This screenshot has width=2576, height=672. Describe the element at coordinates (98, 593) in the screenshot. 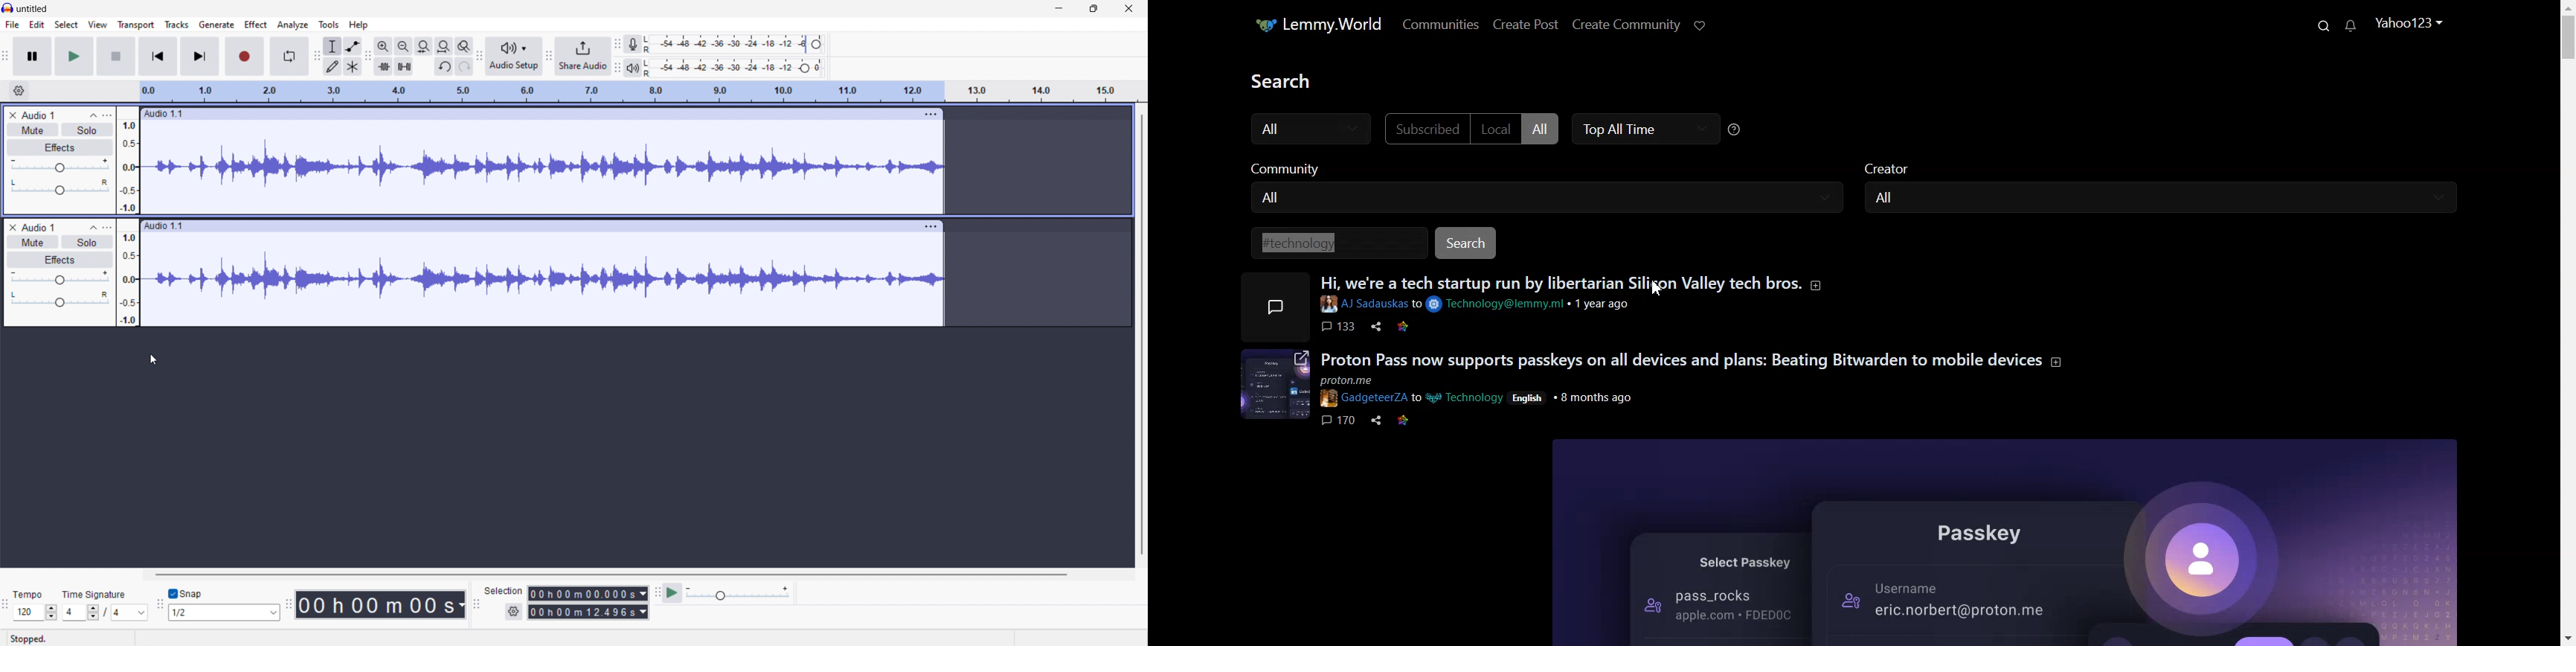

I see `Time Signature Label` at that location.